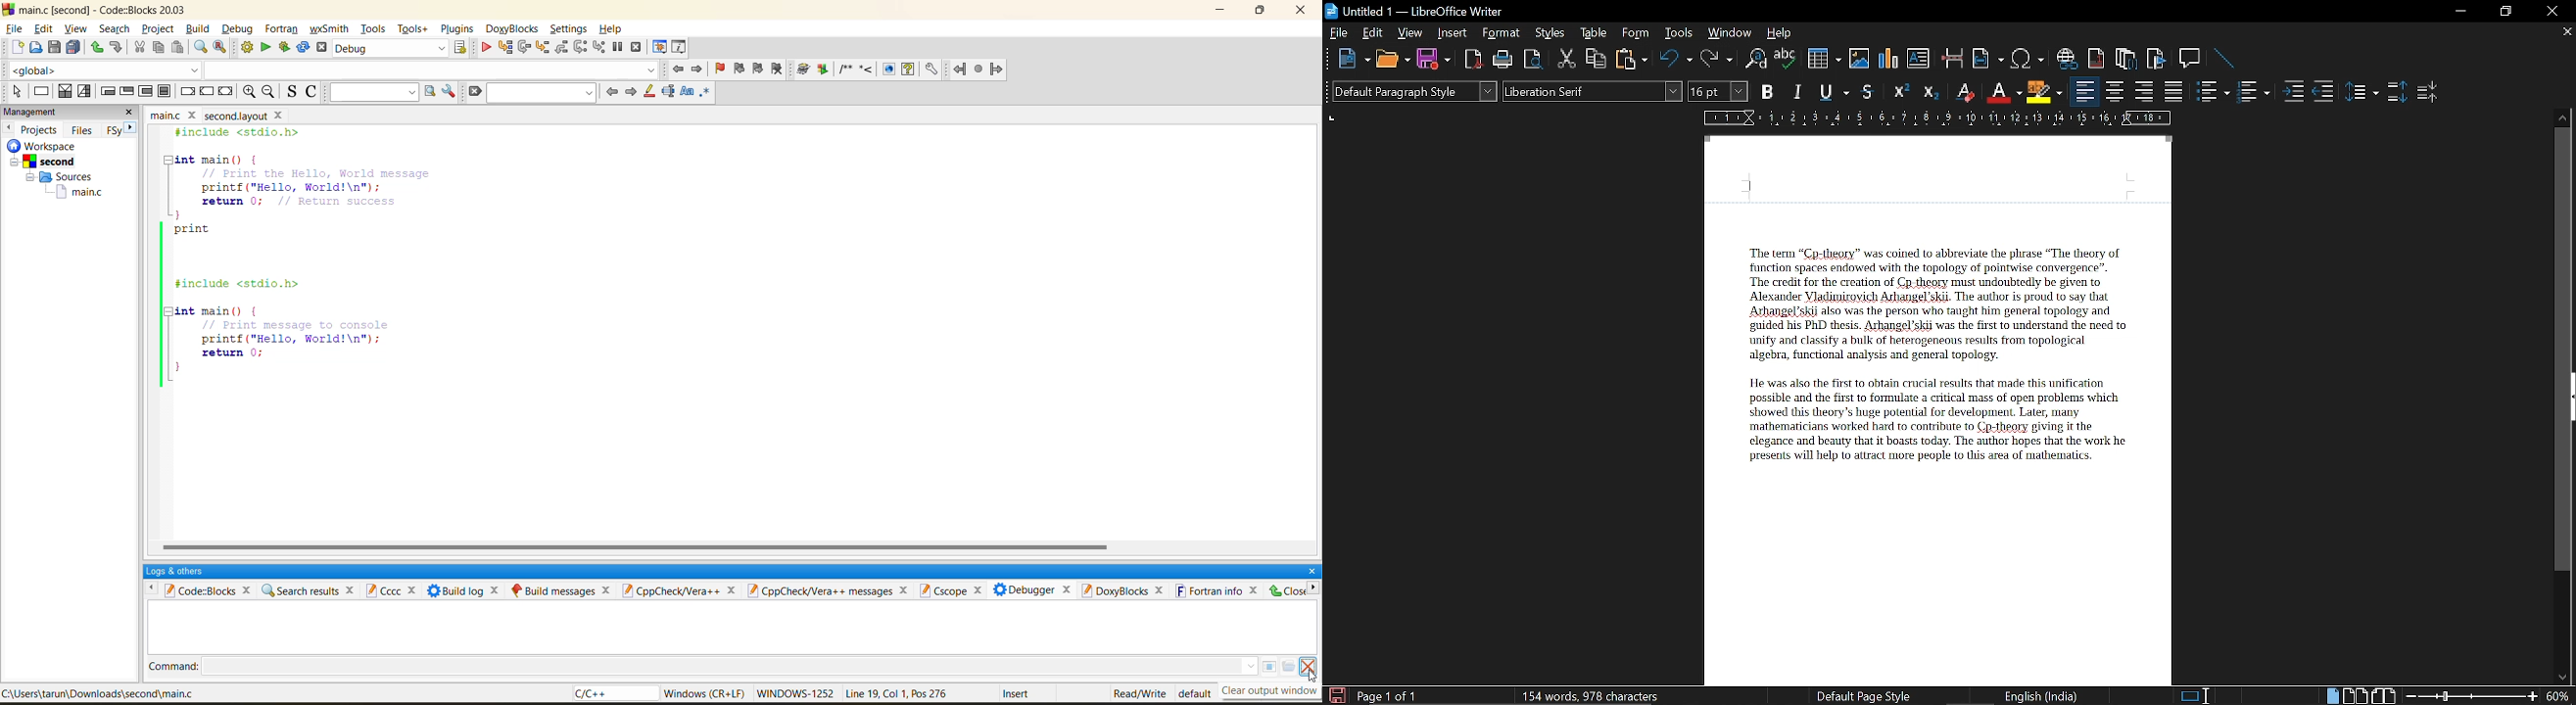 This screenshot has width=2576, height=728. What do you see at coordinates (2099, 60) in the screenshot?
I see `Insert endnote` at bounding box center [2099, 60].